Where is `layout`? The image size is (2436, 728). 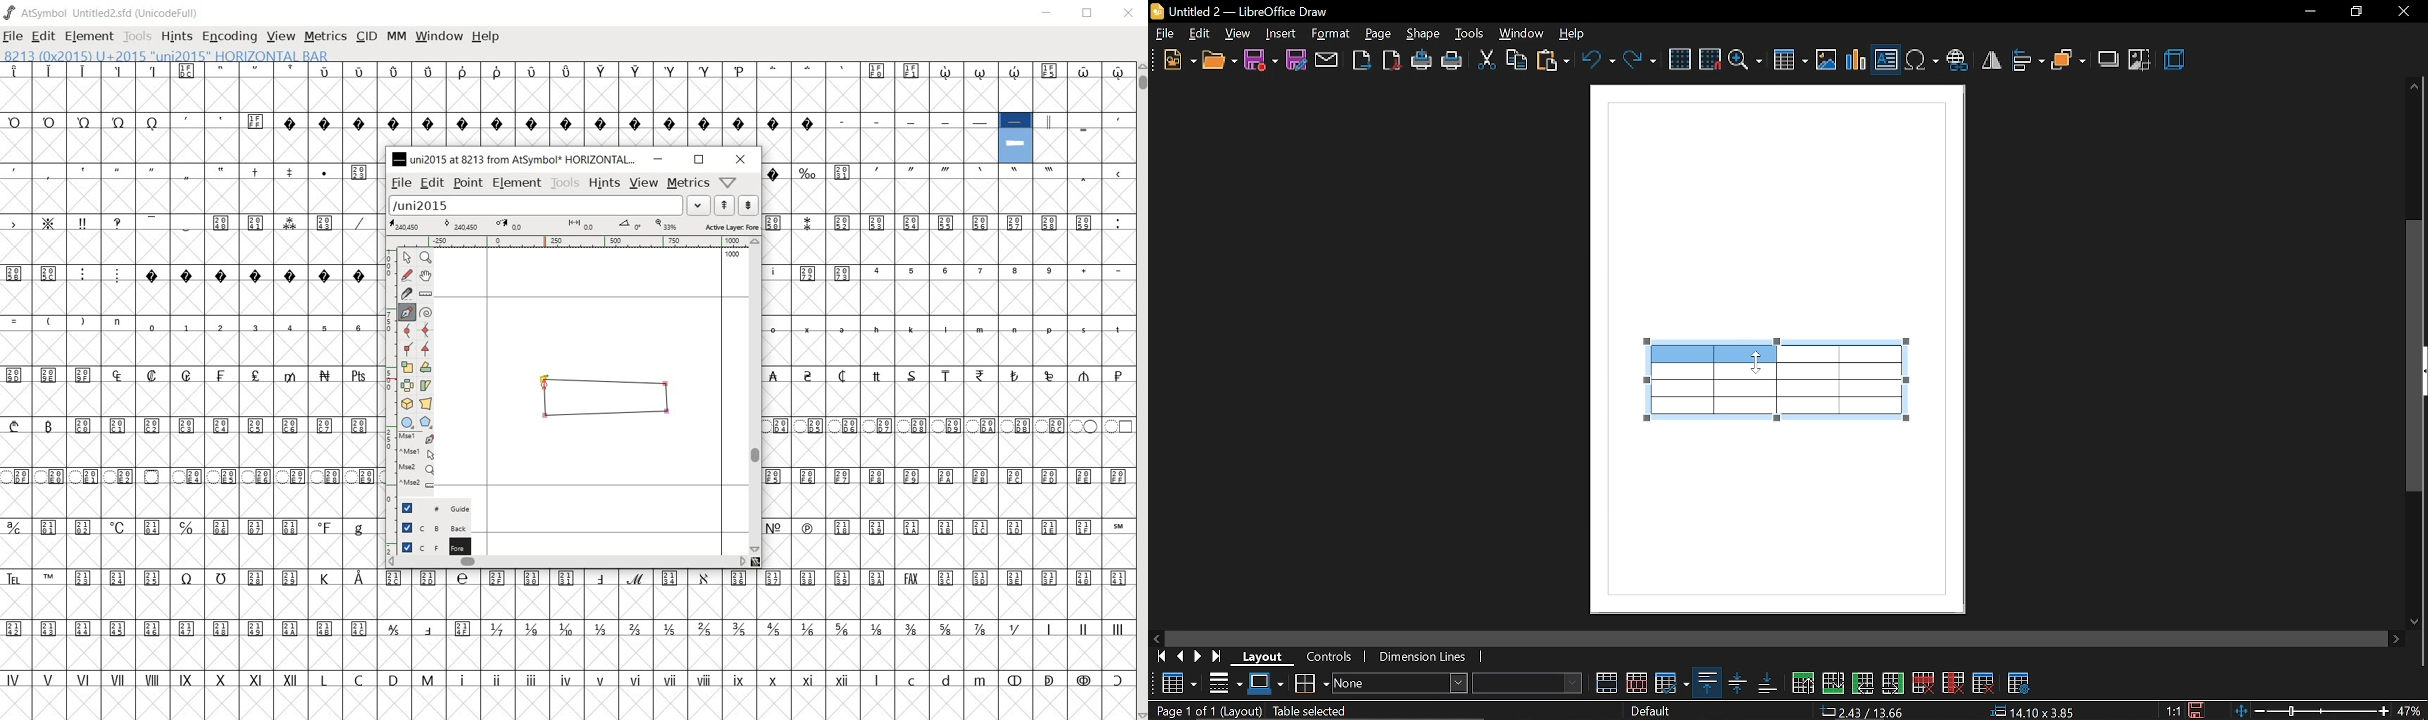
layout is located at coordinates (1267, 657).